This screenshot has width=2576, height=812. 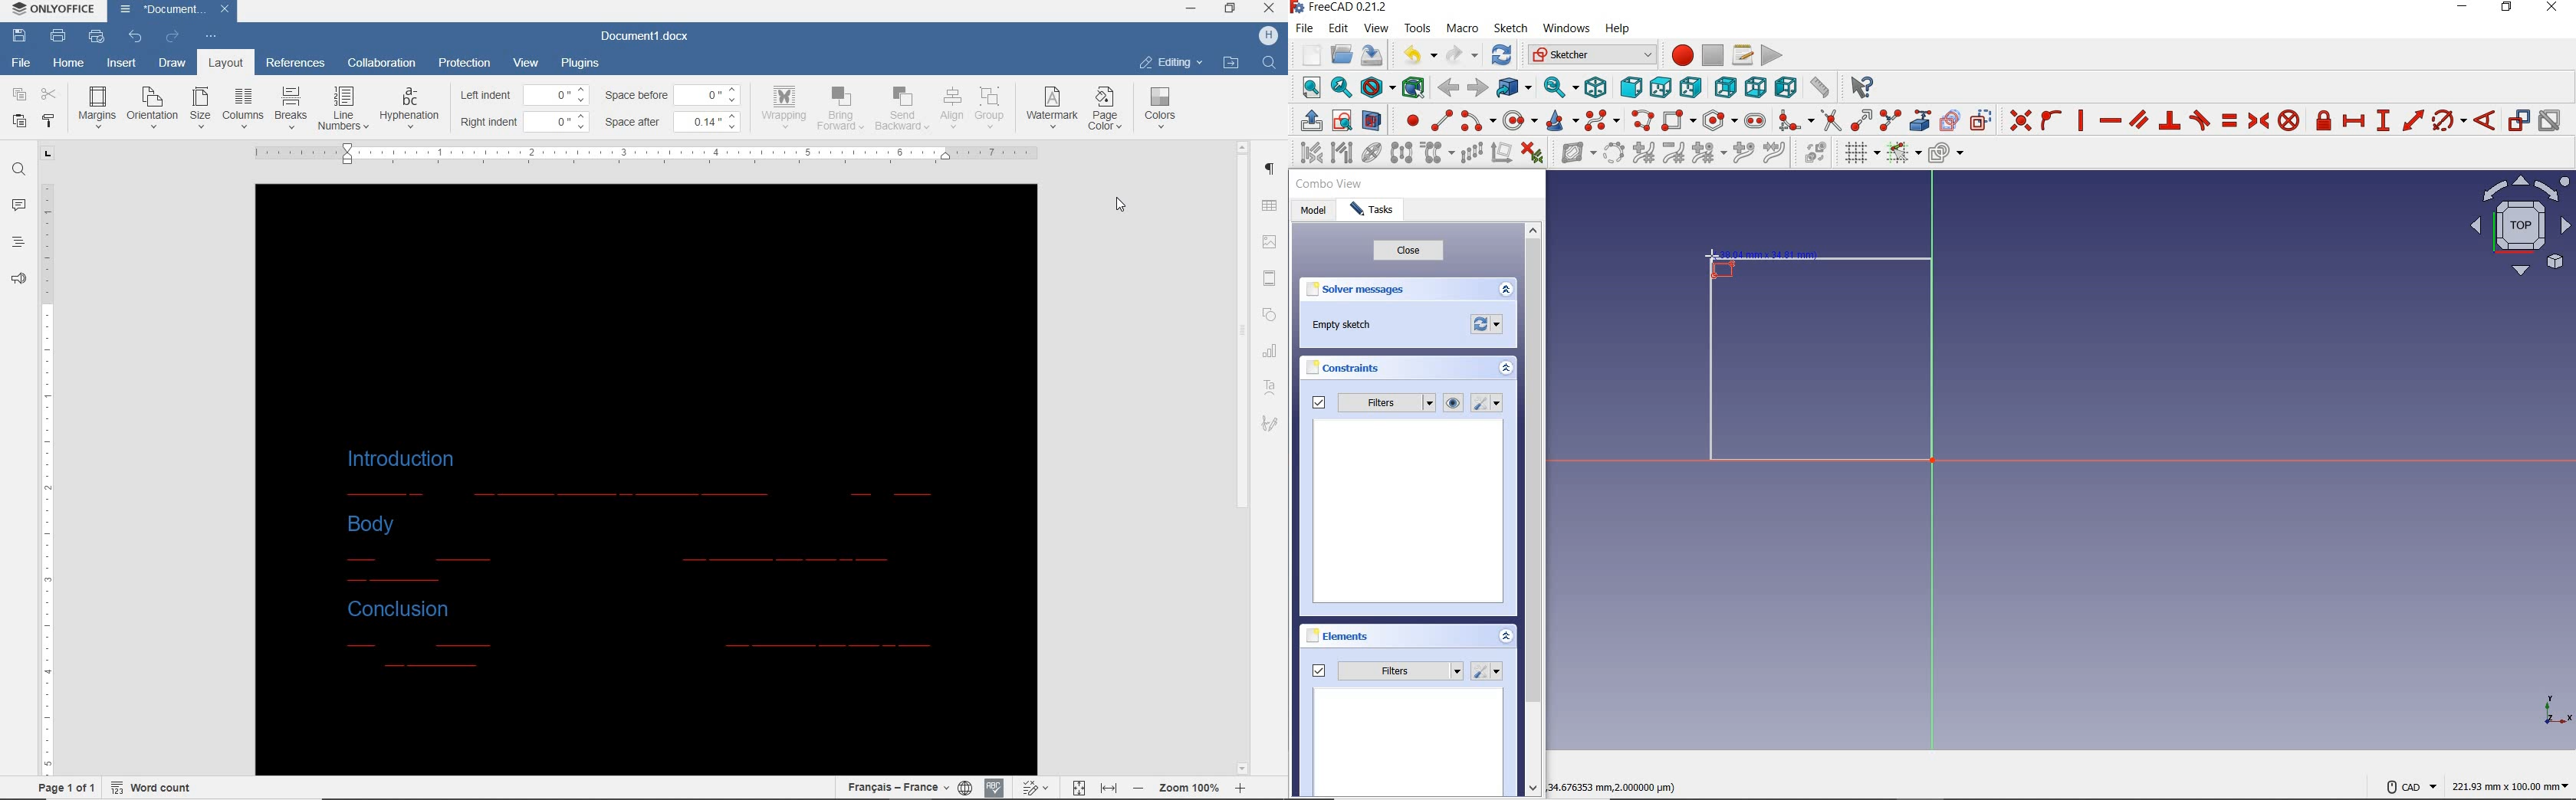 I want to click on chart, so click(x=1271, y=352).